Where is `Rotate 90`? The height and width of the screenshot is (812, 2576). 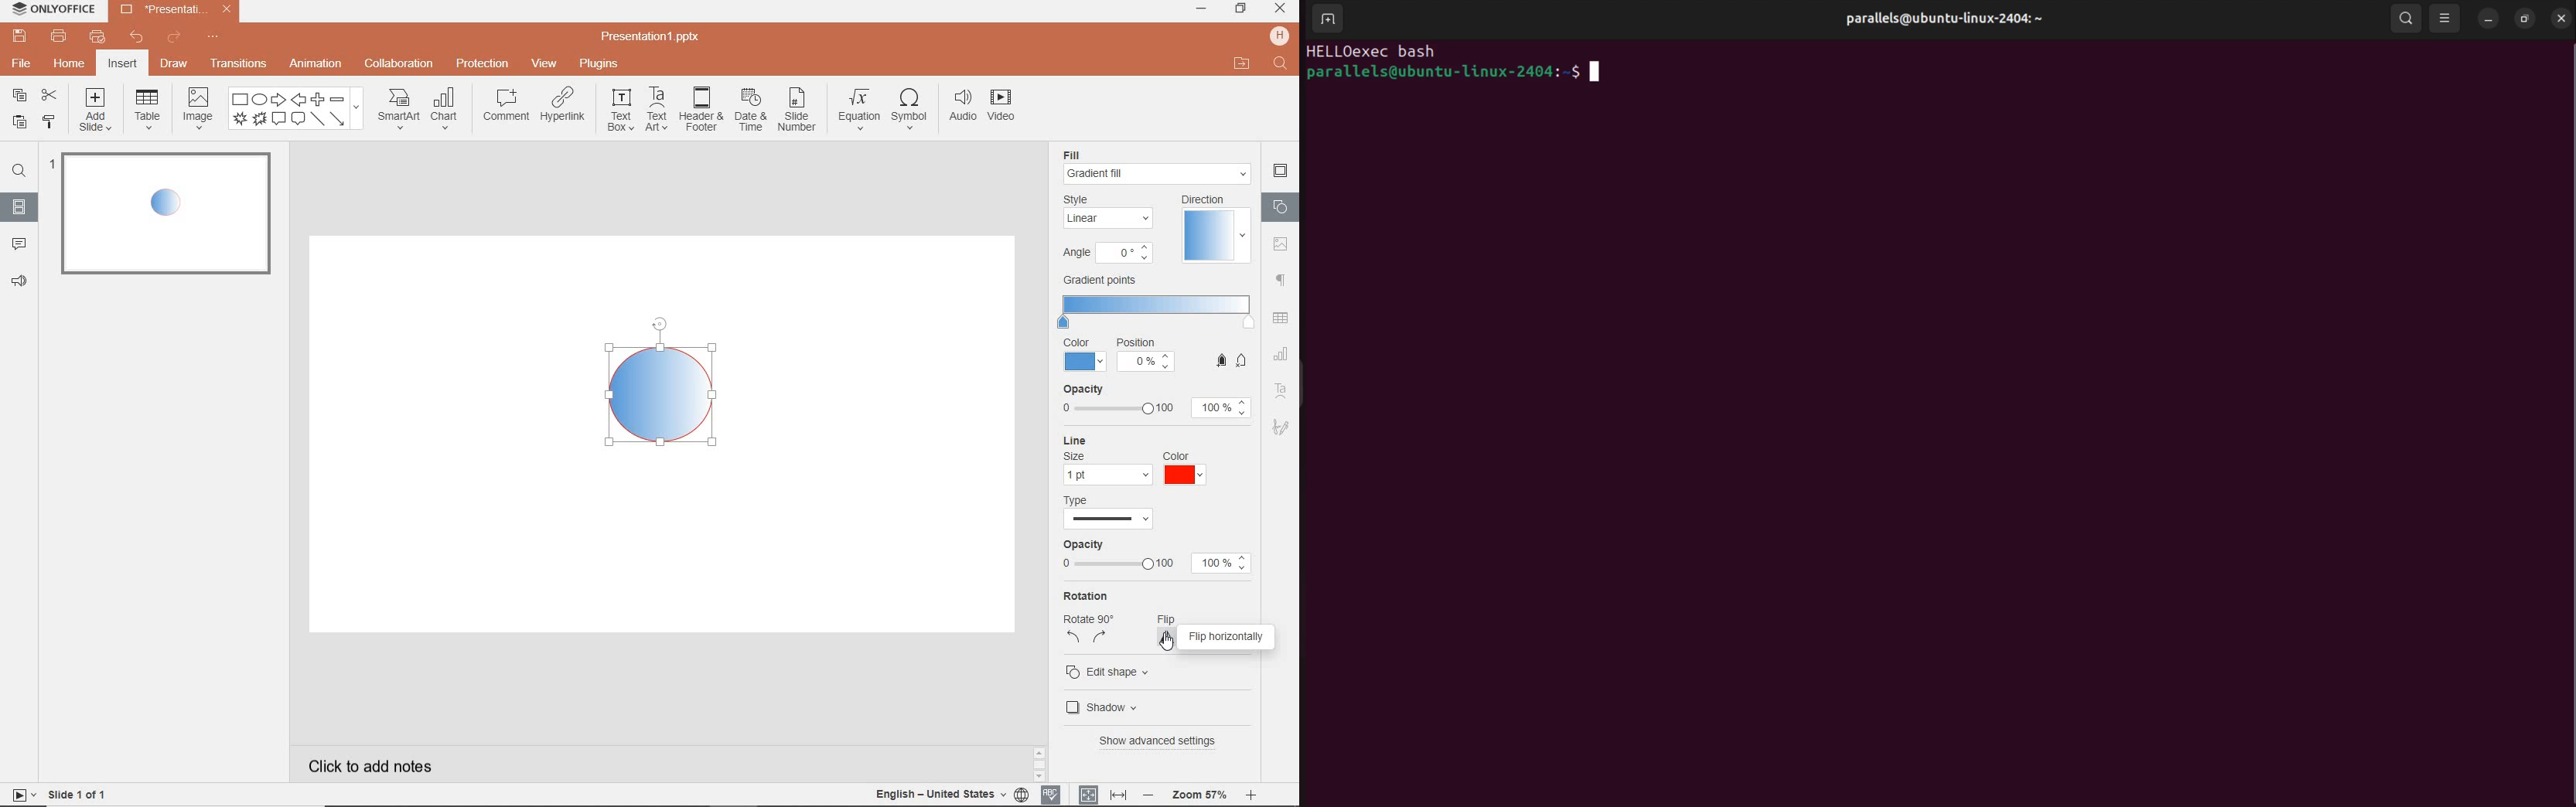 Rotate 90 is located at coordinates (1088, 620).